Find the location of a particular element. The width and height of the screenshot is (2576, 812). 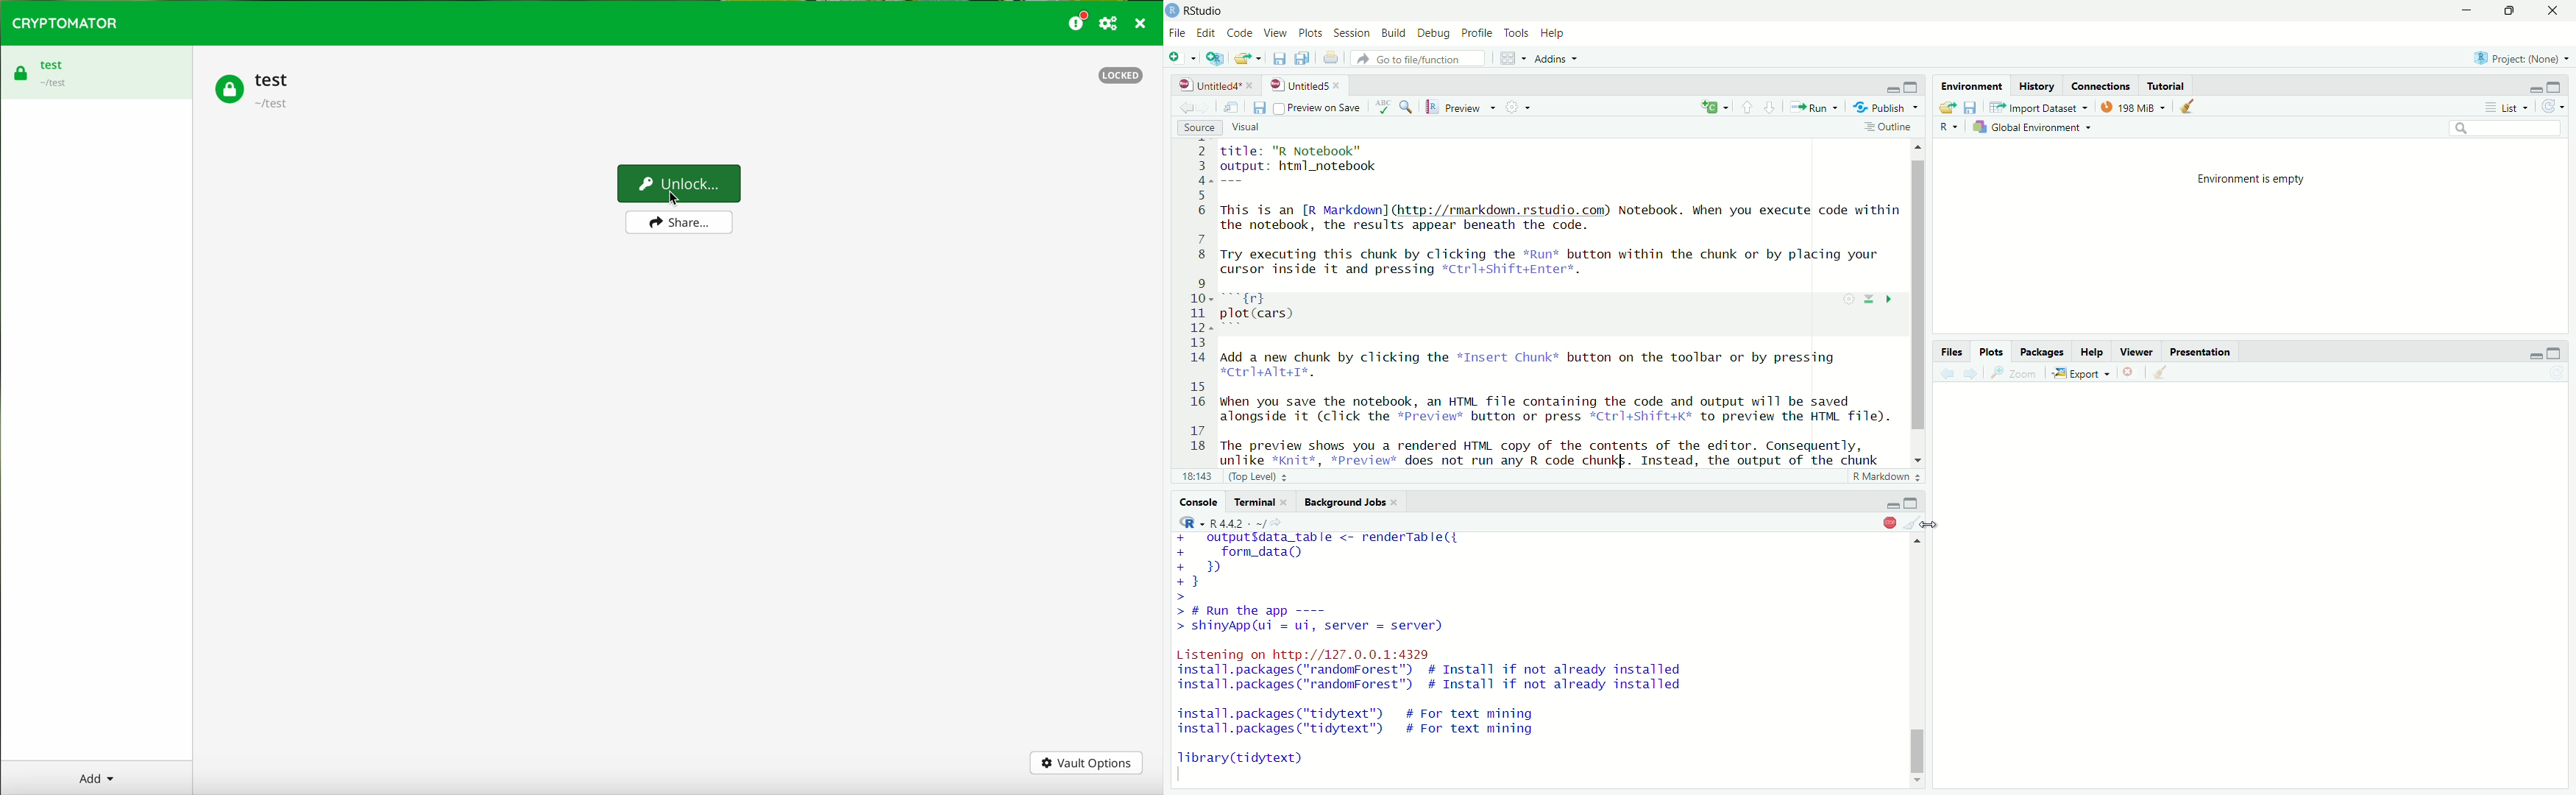

open an existing file is located at coordinates (1249, 58).